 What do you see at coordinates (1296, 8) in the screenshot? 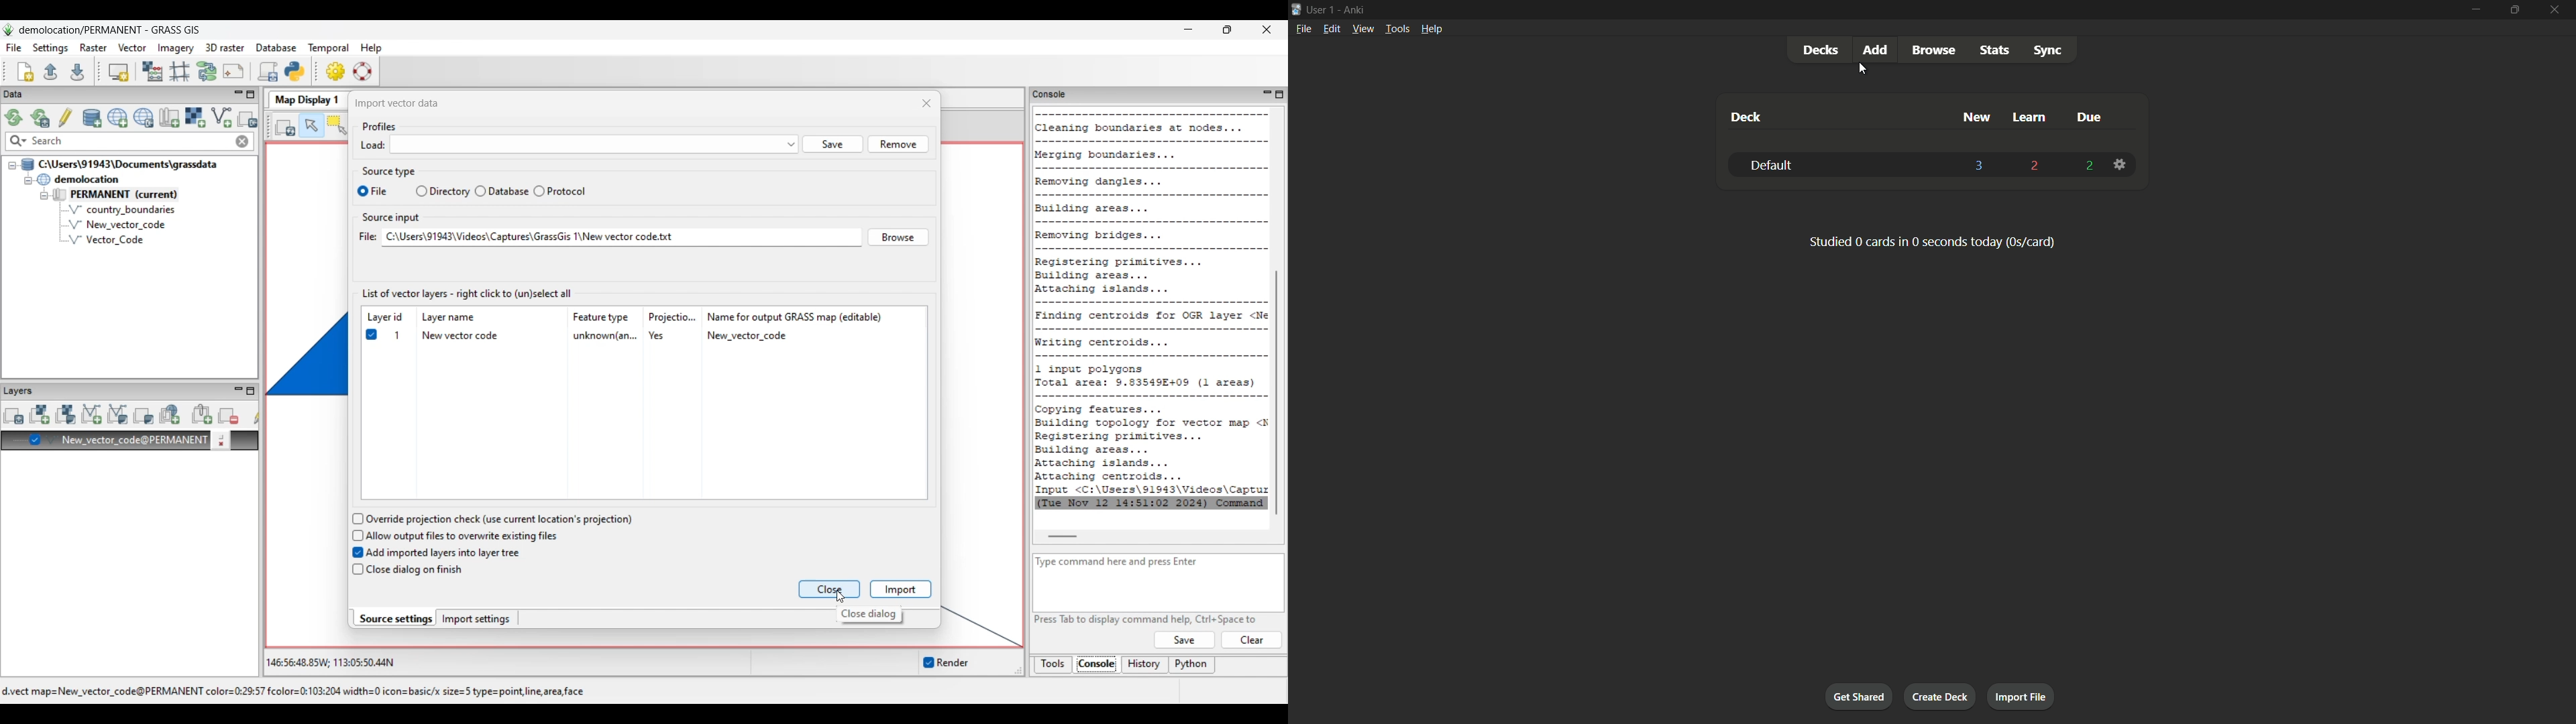
I see `app icon` at bounding box center [1296, 8].